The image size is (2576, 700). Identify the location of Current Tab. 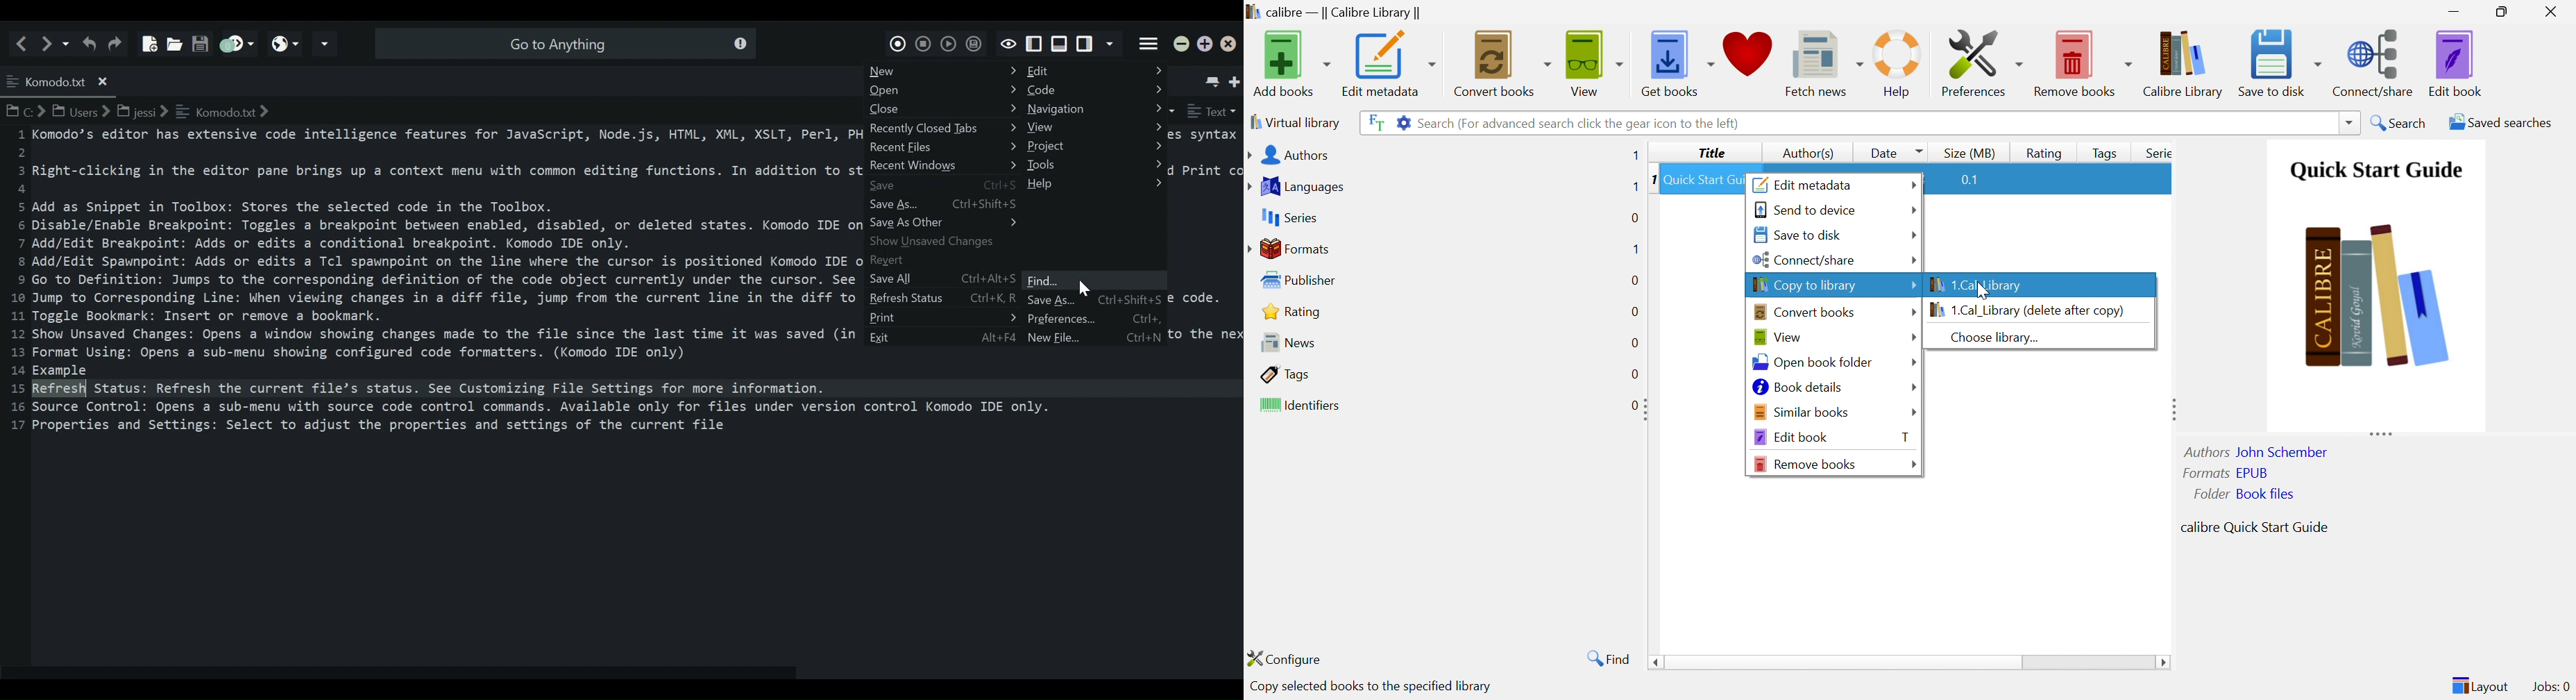
(60, 80).